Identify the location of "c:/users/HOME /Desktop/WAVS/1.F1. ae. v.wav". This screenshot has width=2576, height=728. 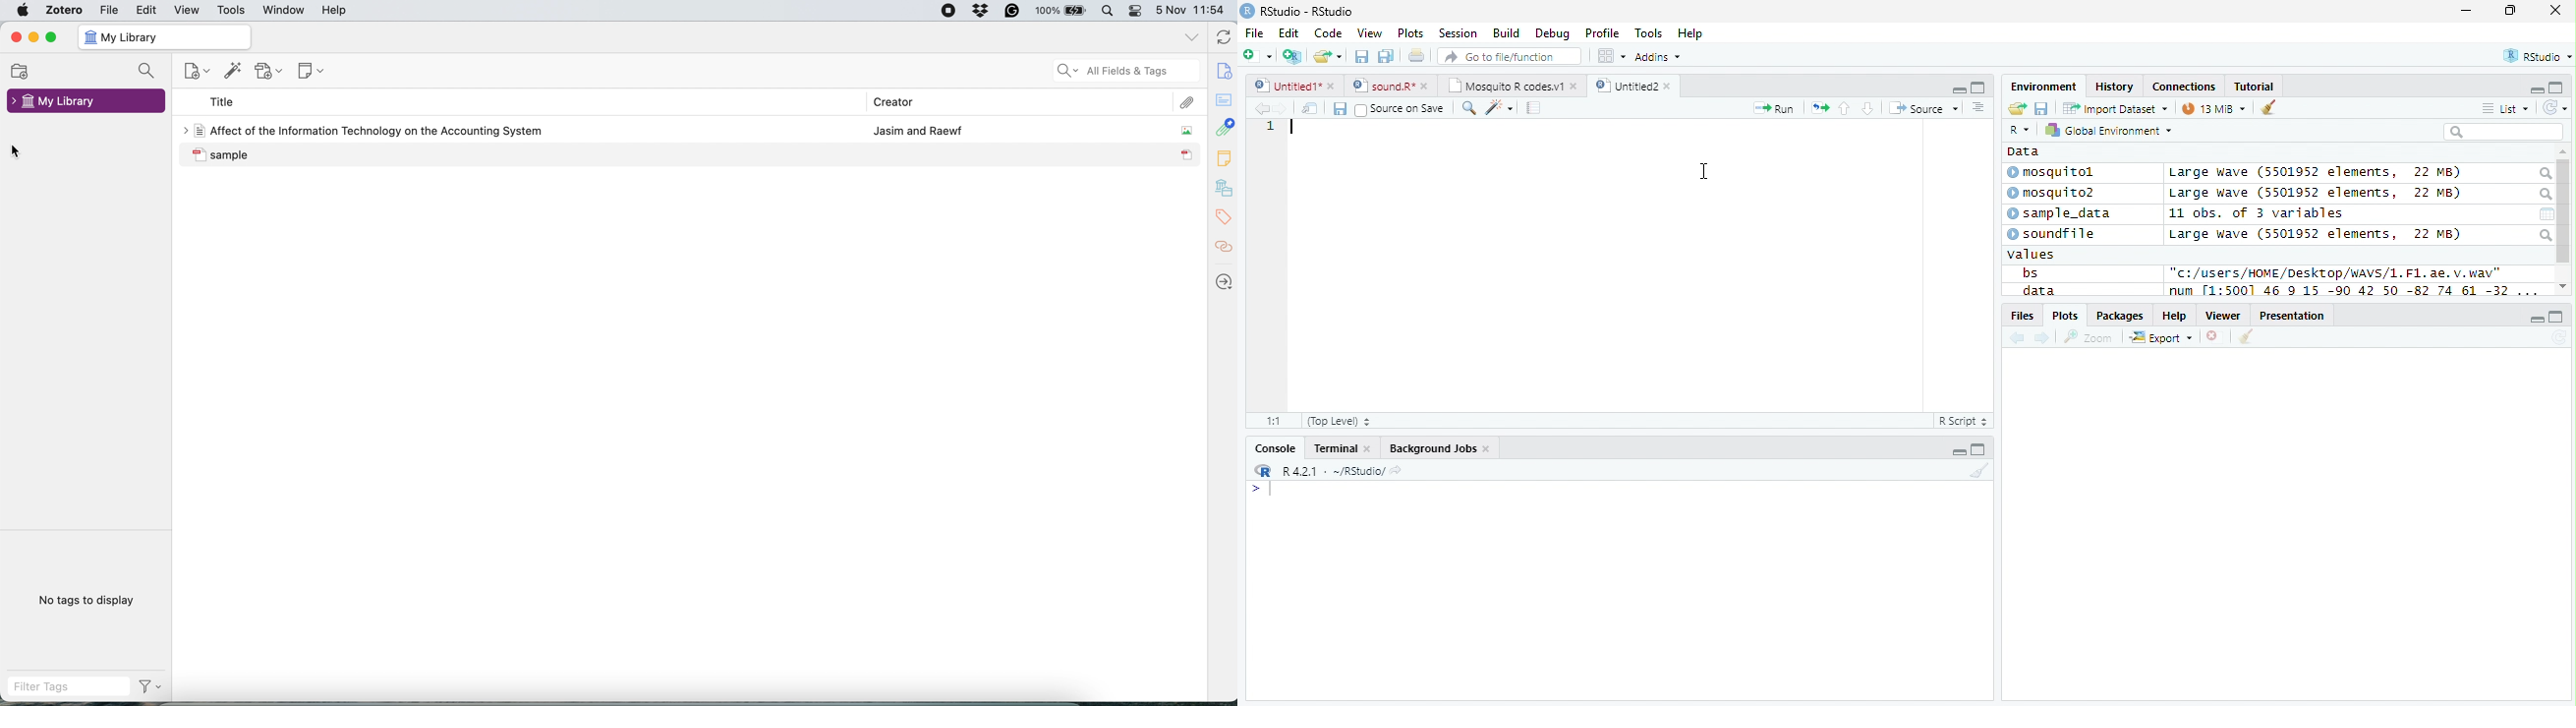
(2336, 272).